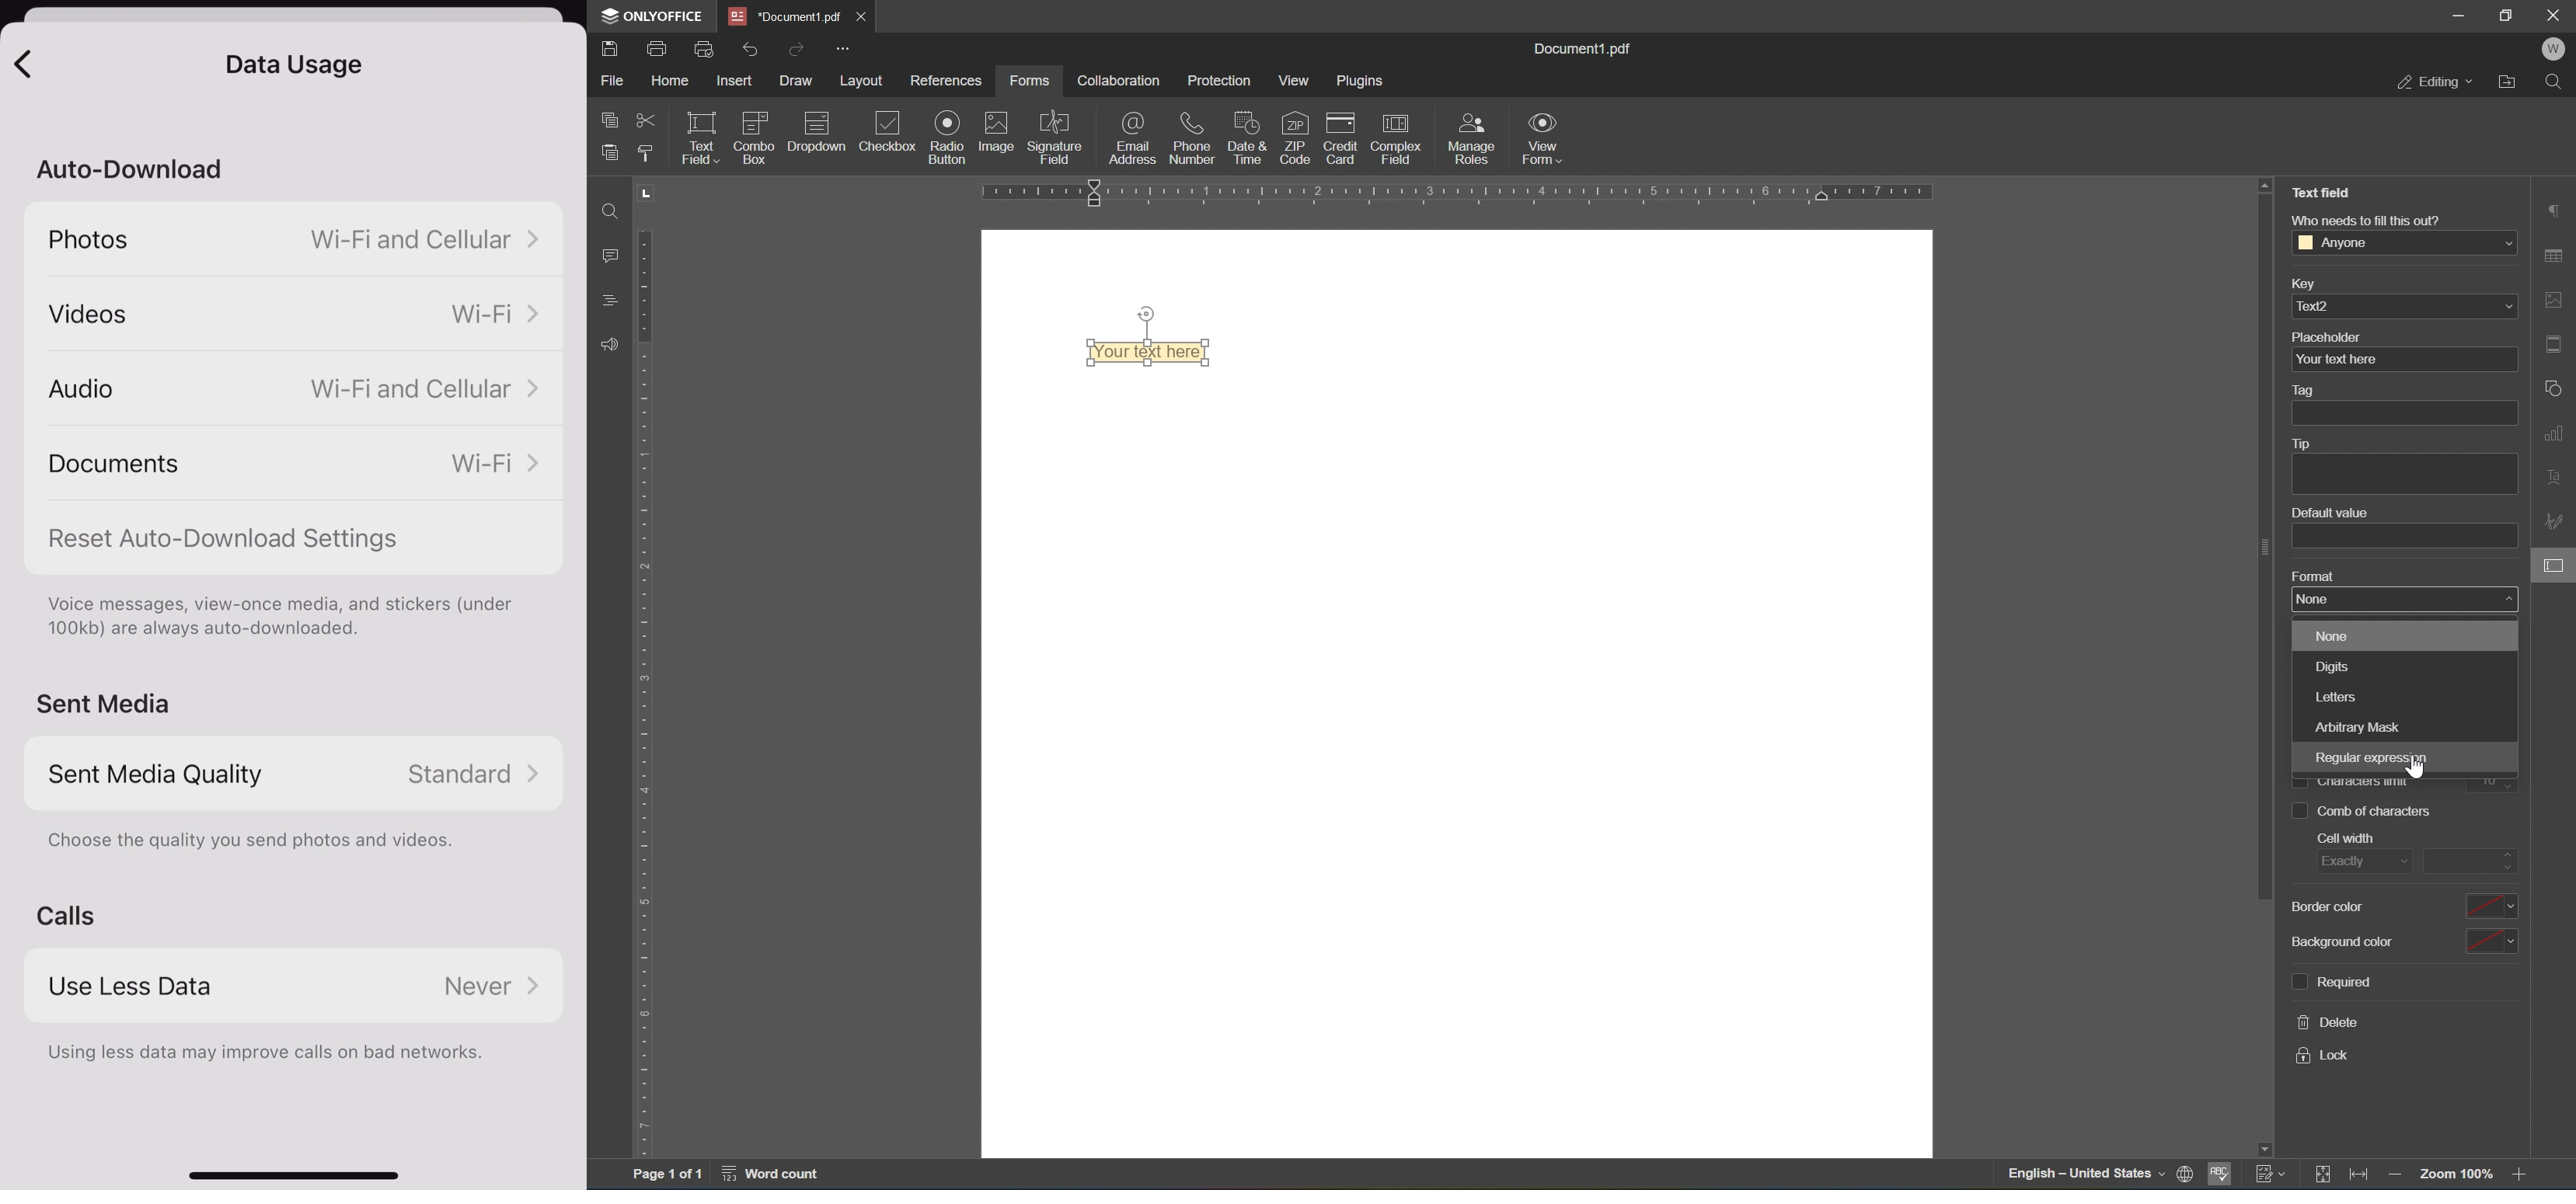 The width and height of the screenshot is (2576, 1204). What do you see at coordinates (603, 299) in the screenshot?
I see `headings` at bounding box center [603, 299].